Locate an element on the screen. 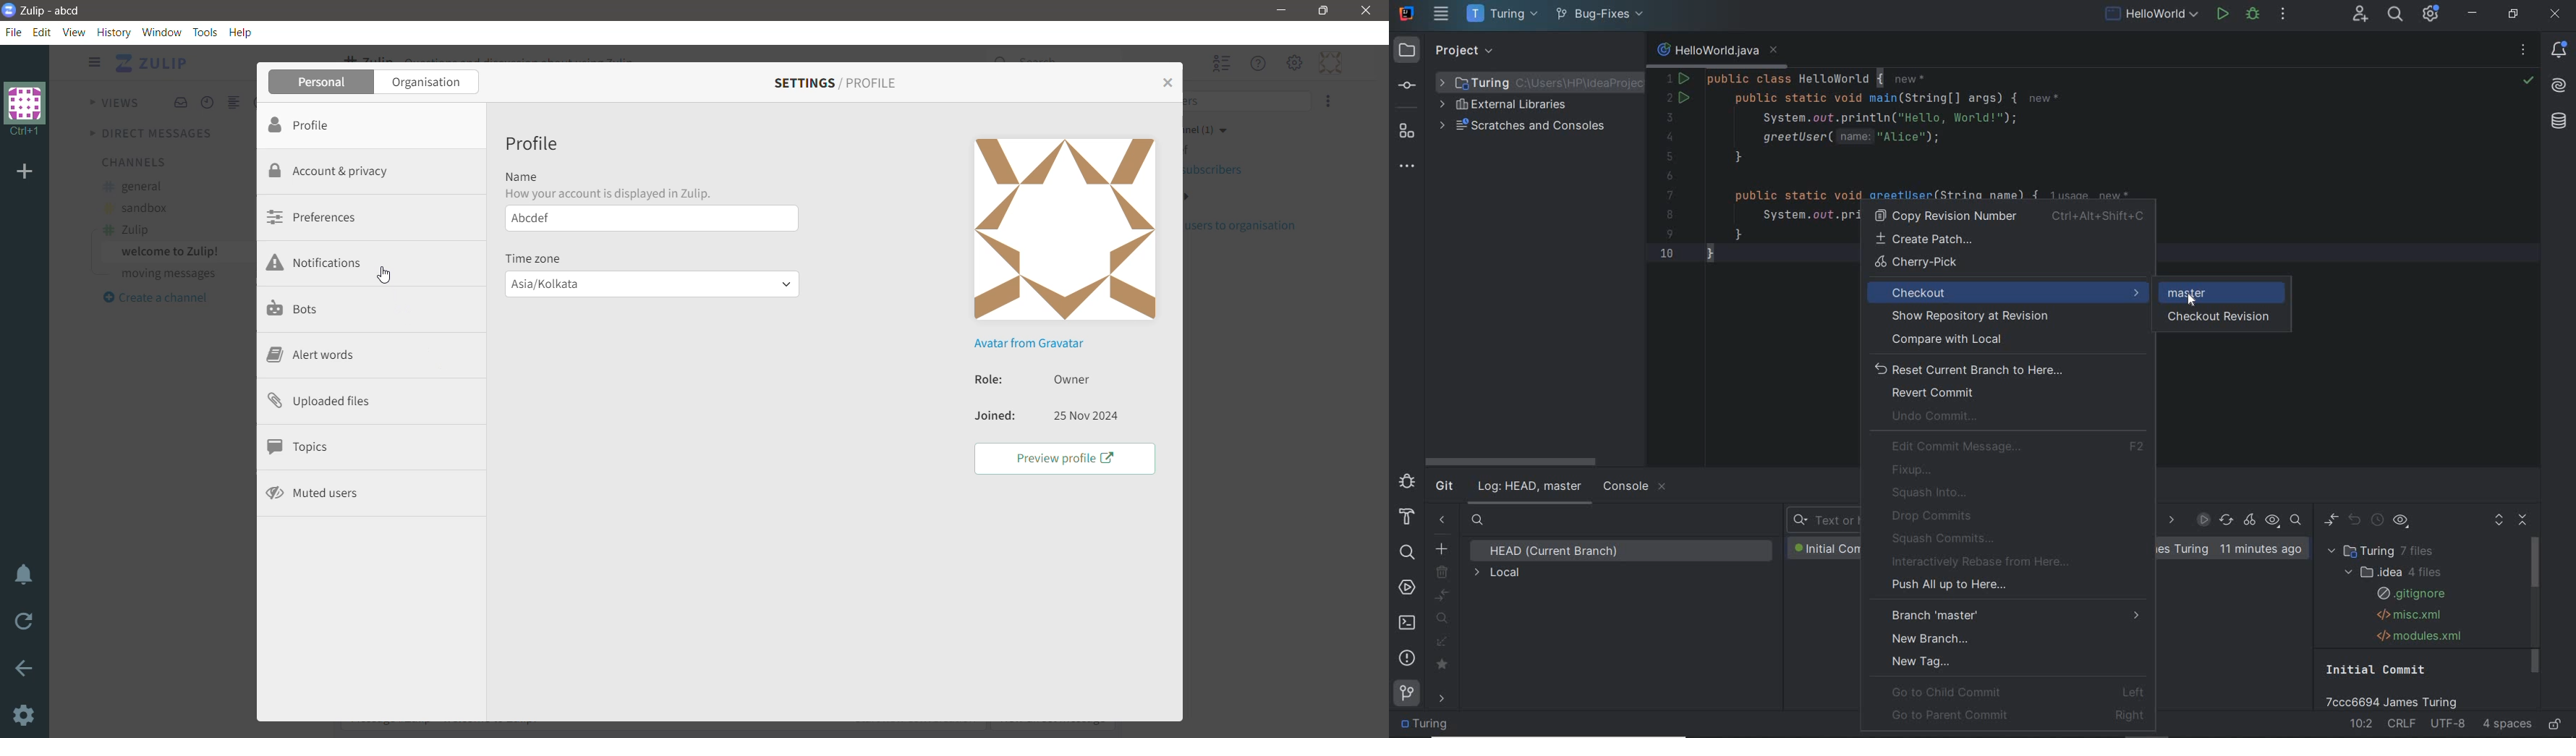 The image size is (2576, 756). Abcdef(Login user name) is located at coordinates (649, 221).